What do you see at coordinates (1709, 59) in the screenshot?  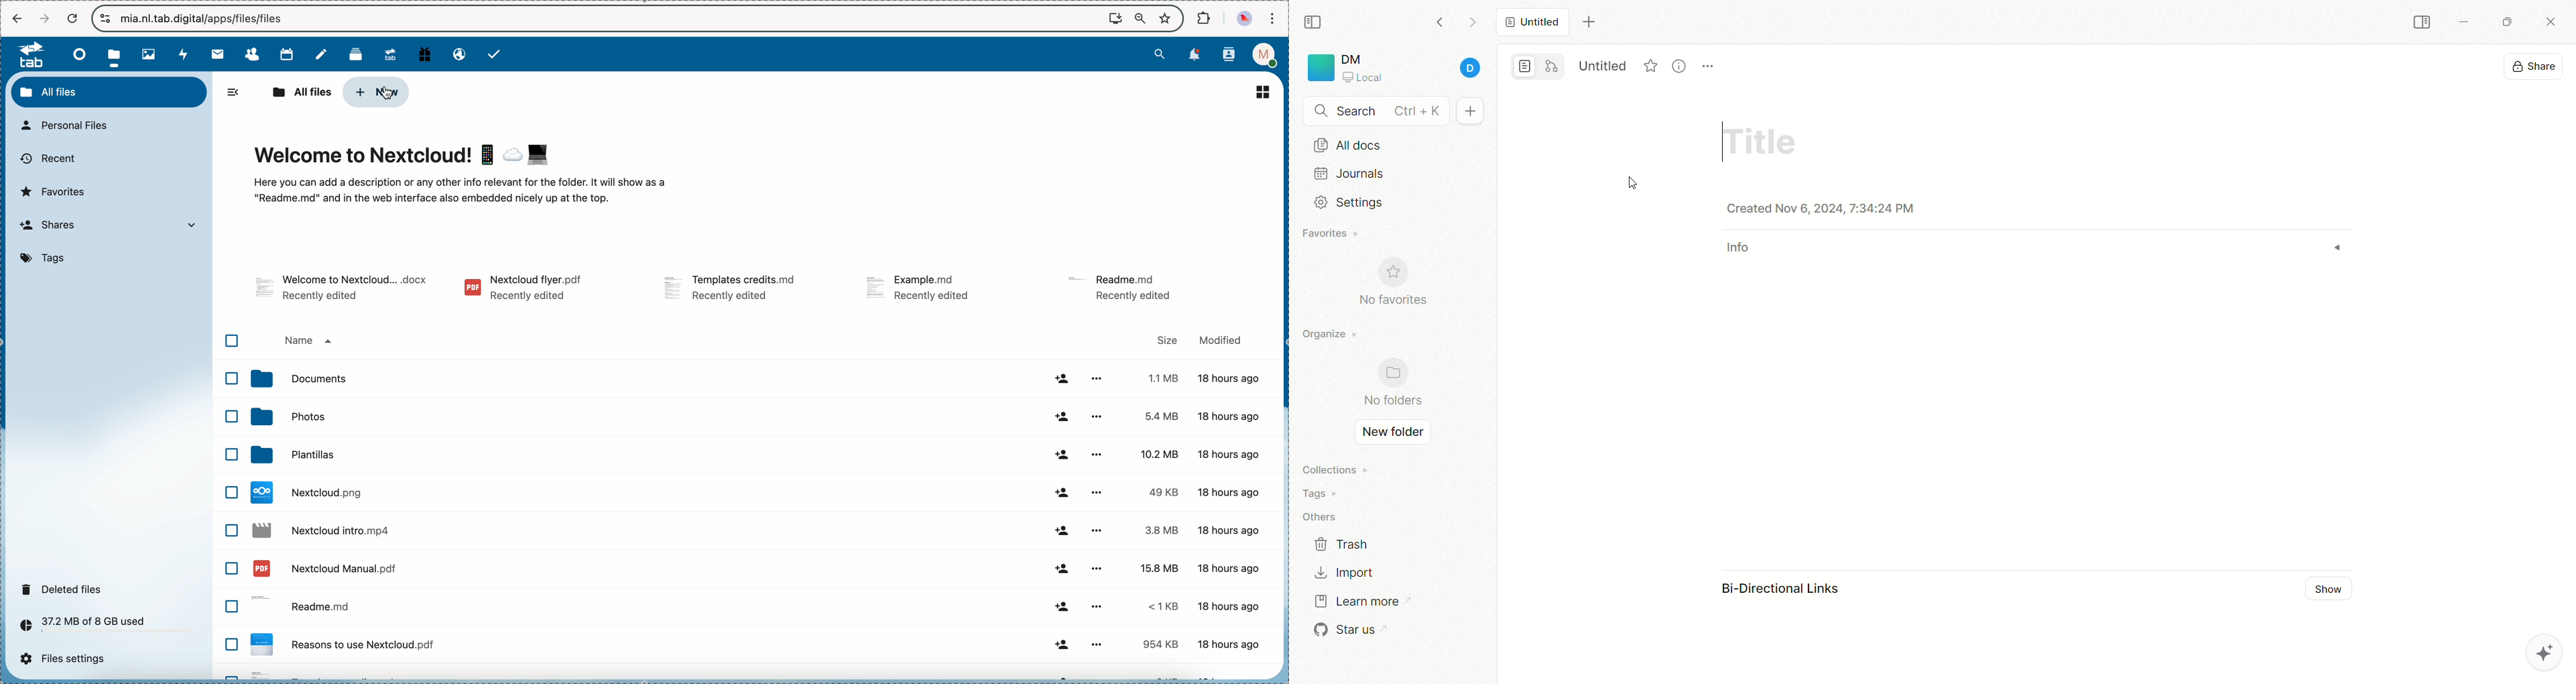 I see `options` at bounding box center [1709, 59].